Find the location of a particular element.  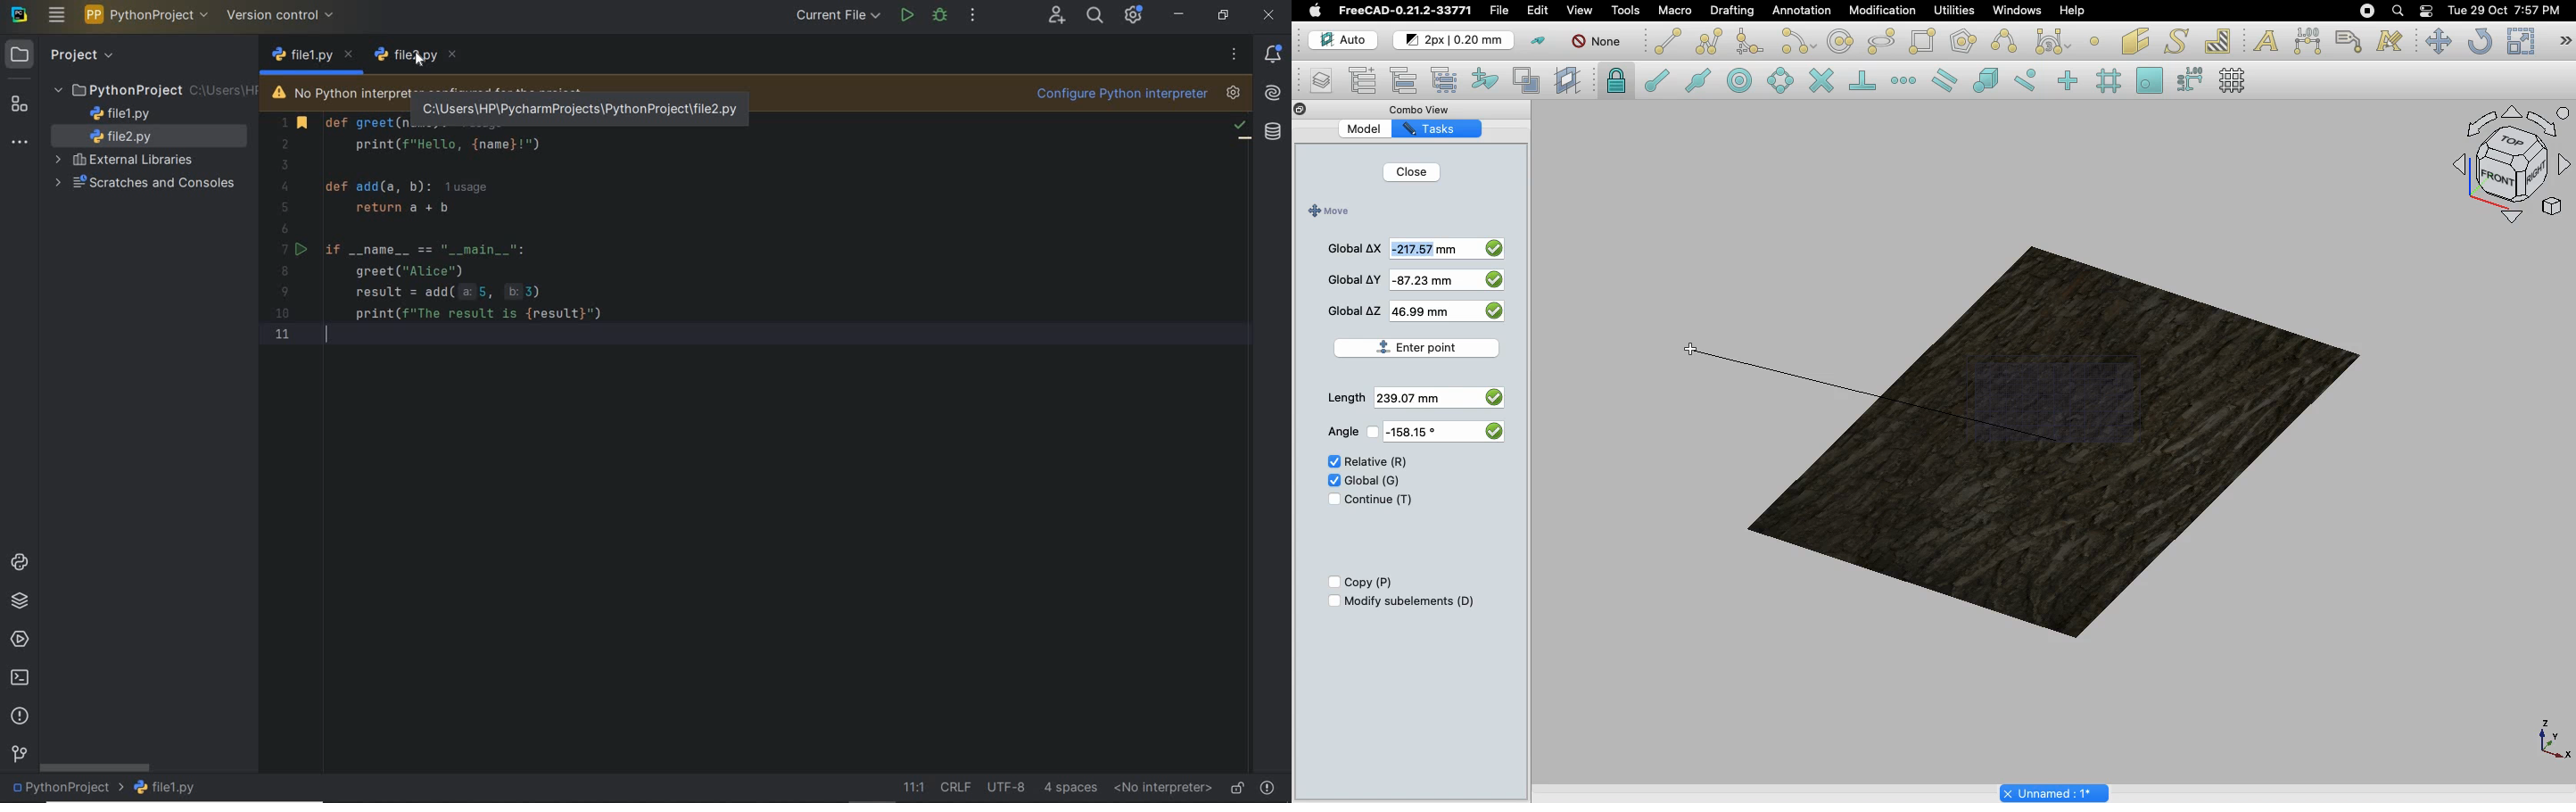

more actions is located at coordinates (973, 15).